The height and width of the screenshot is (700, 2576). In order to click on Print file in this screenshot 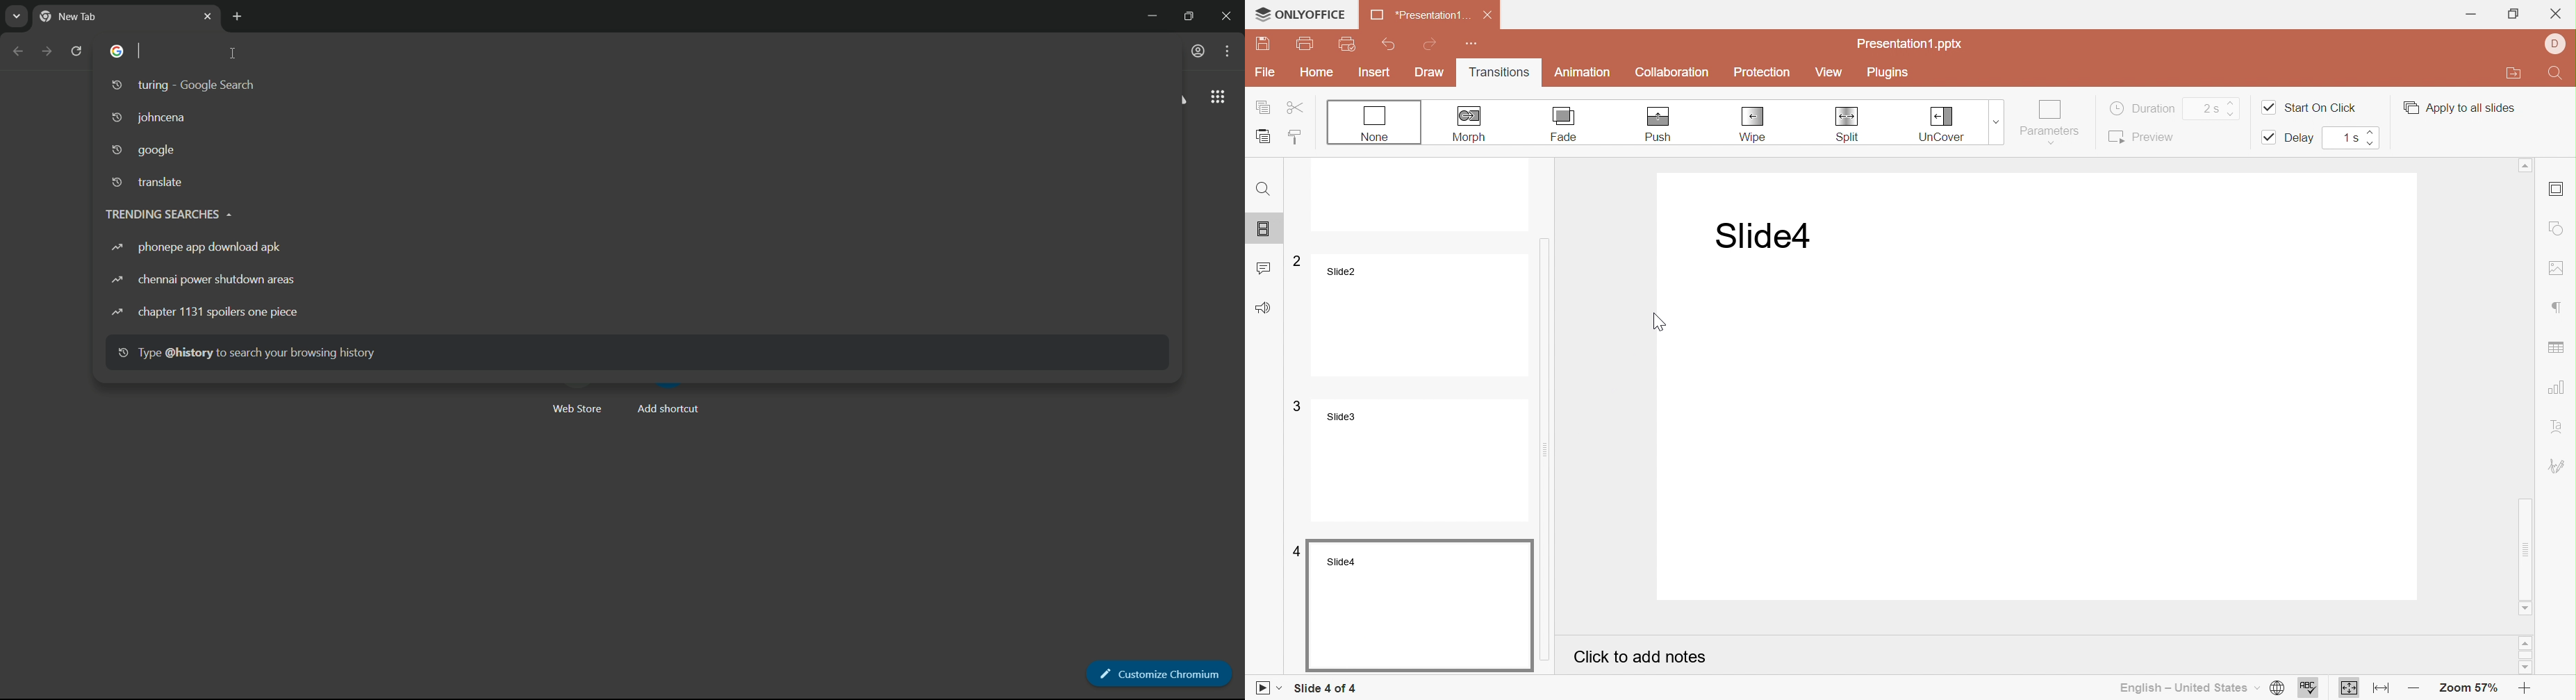, I will do `click(1306, 42)`.